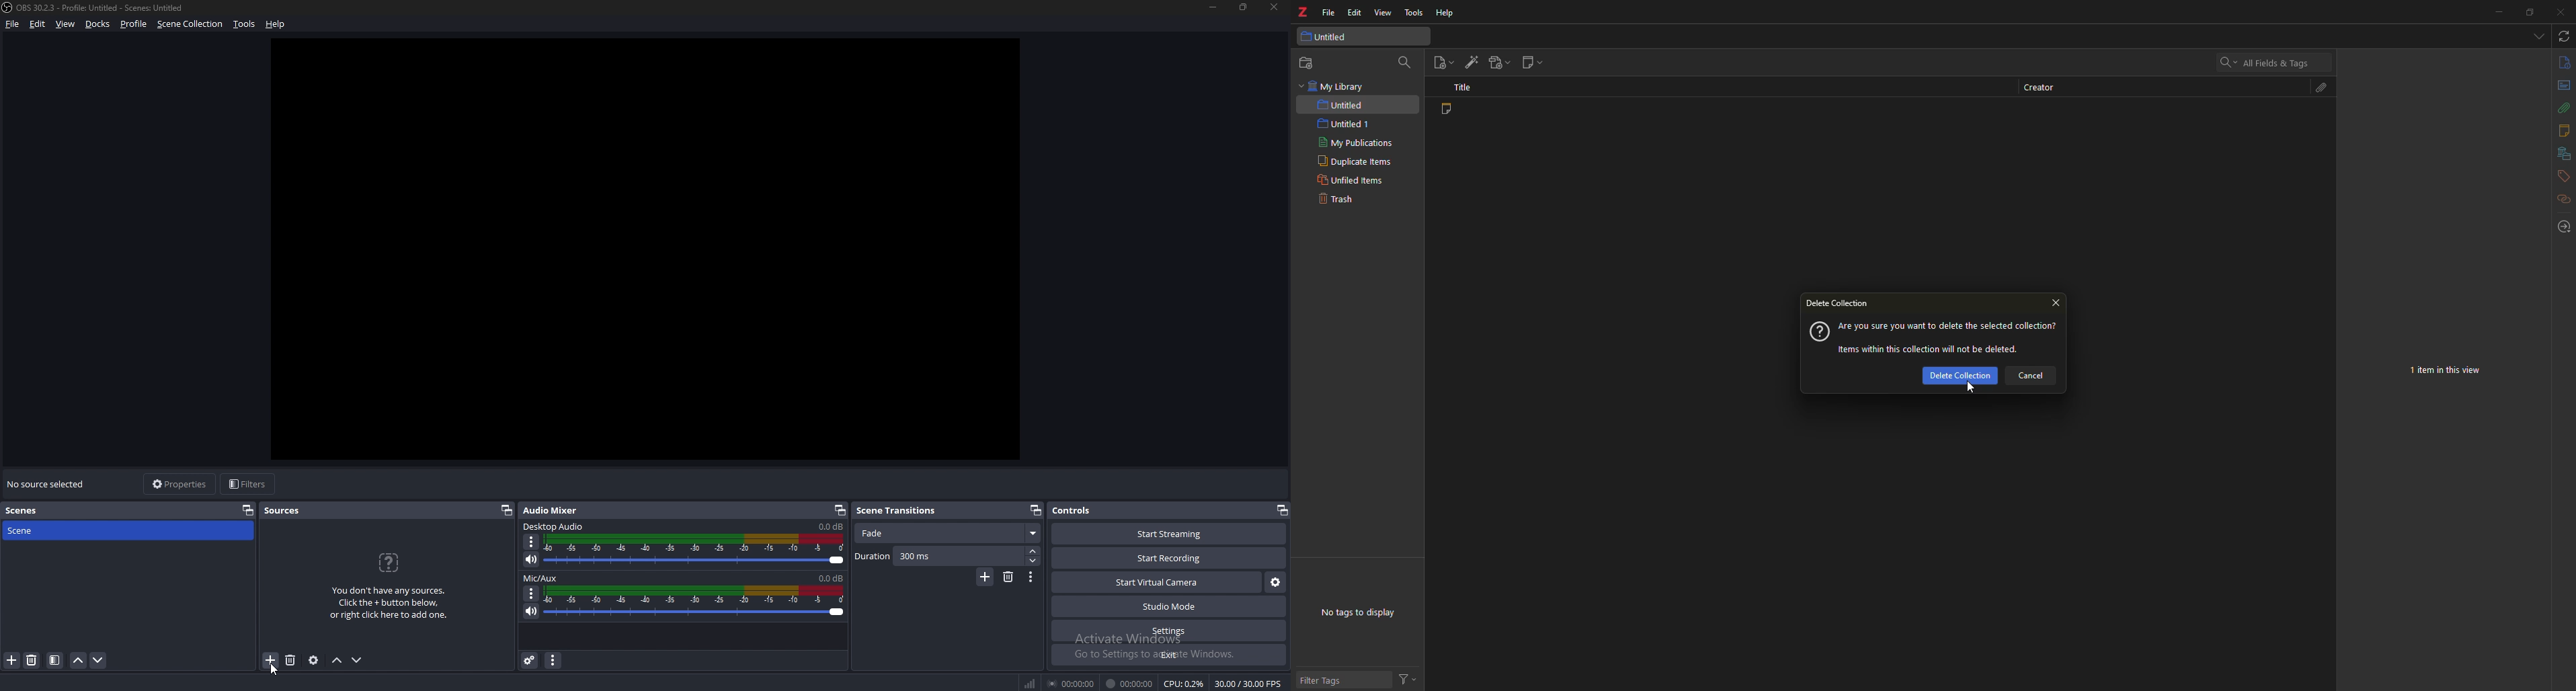 Image resolution: width=2576 pixels, height=700 pixels. Describe the element at coordinates (2562, 11) in the screenshot. I see `close` at that location.